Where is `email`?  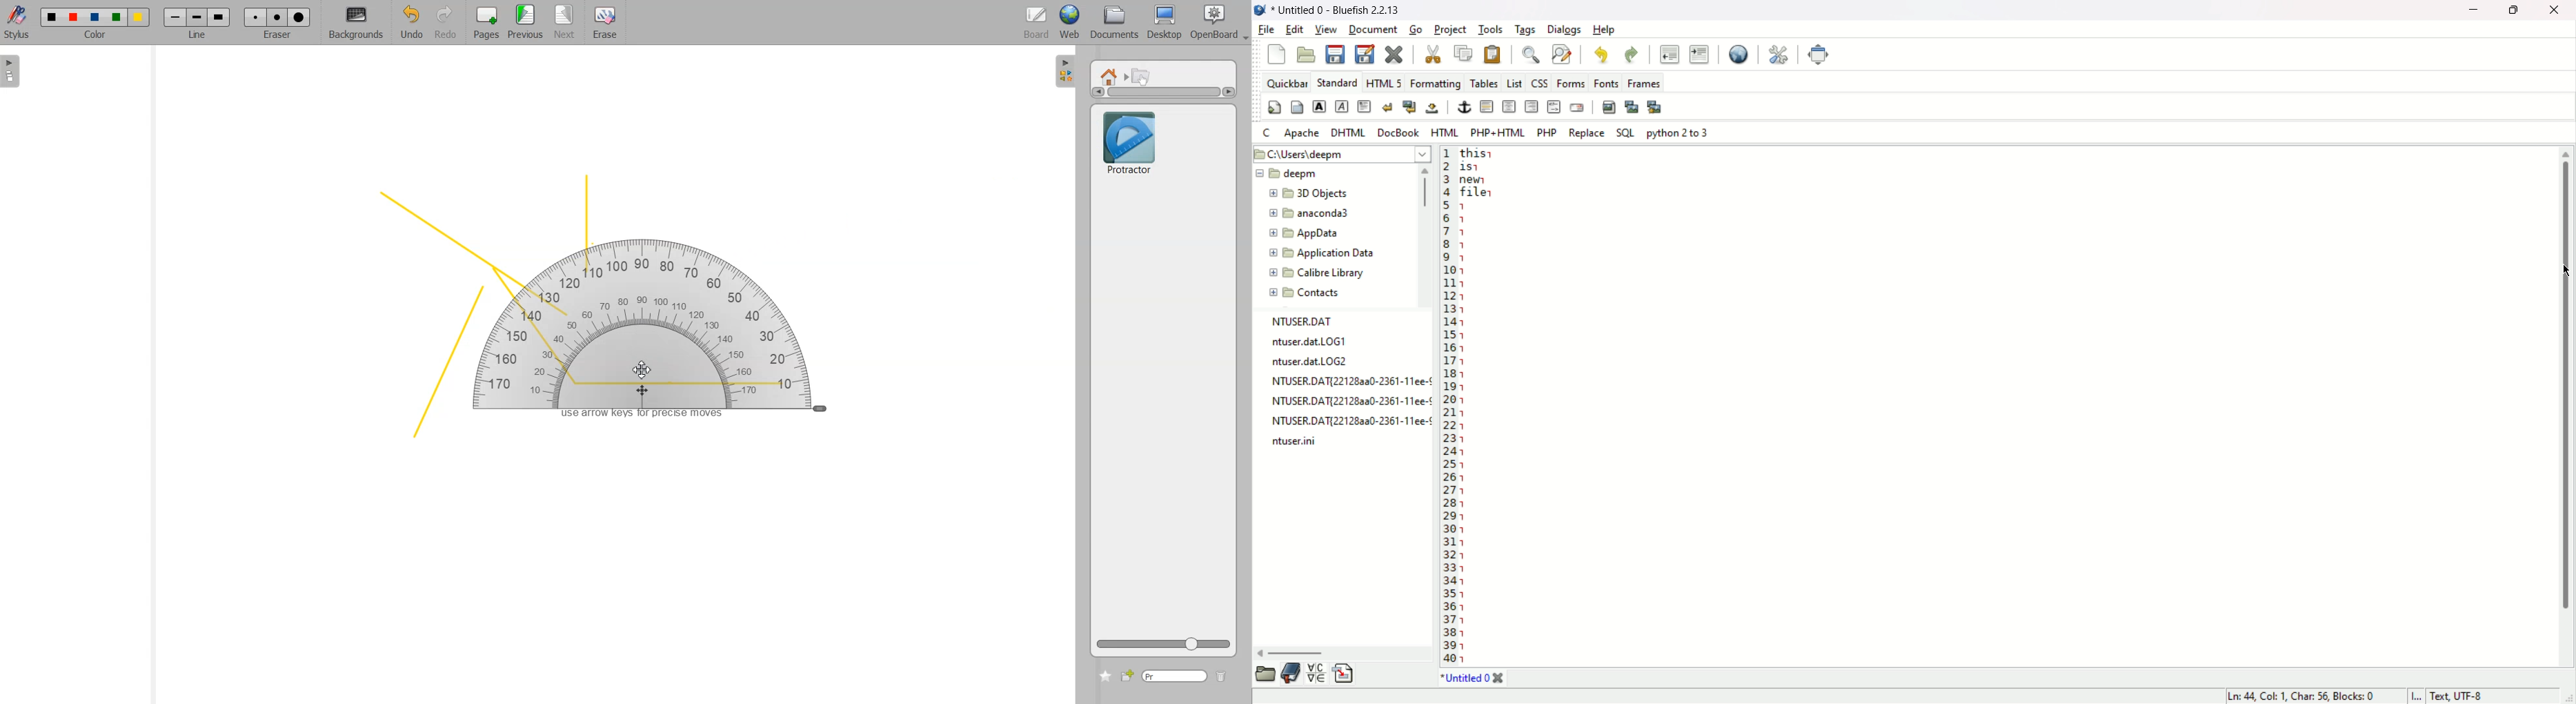
email is located at coordinates (1577, 107).